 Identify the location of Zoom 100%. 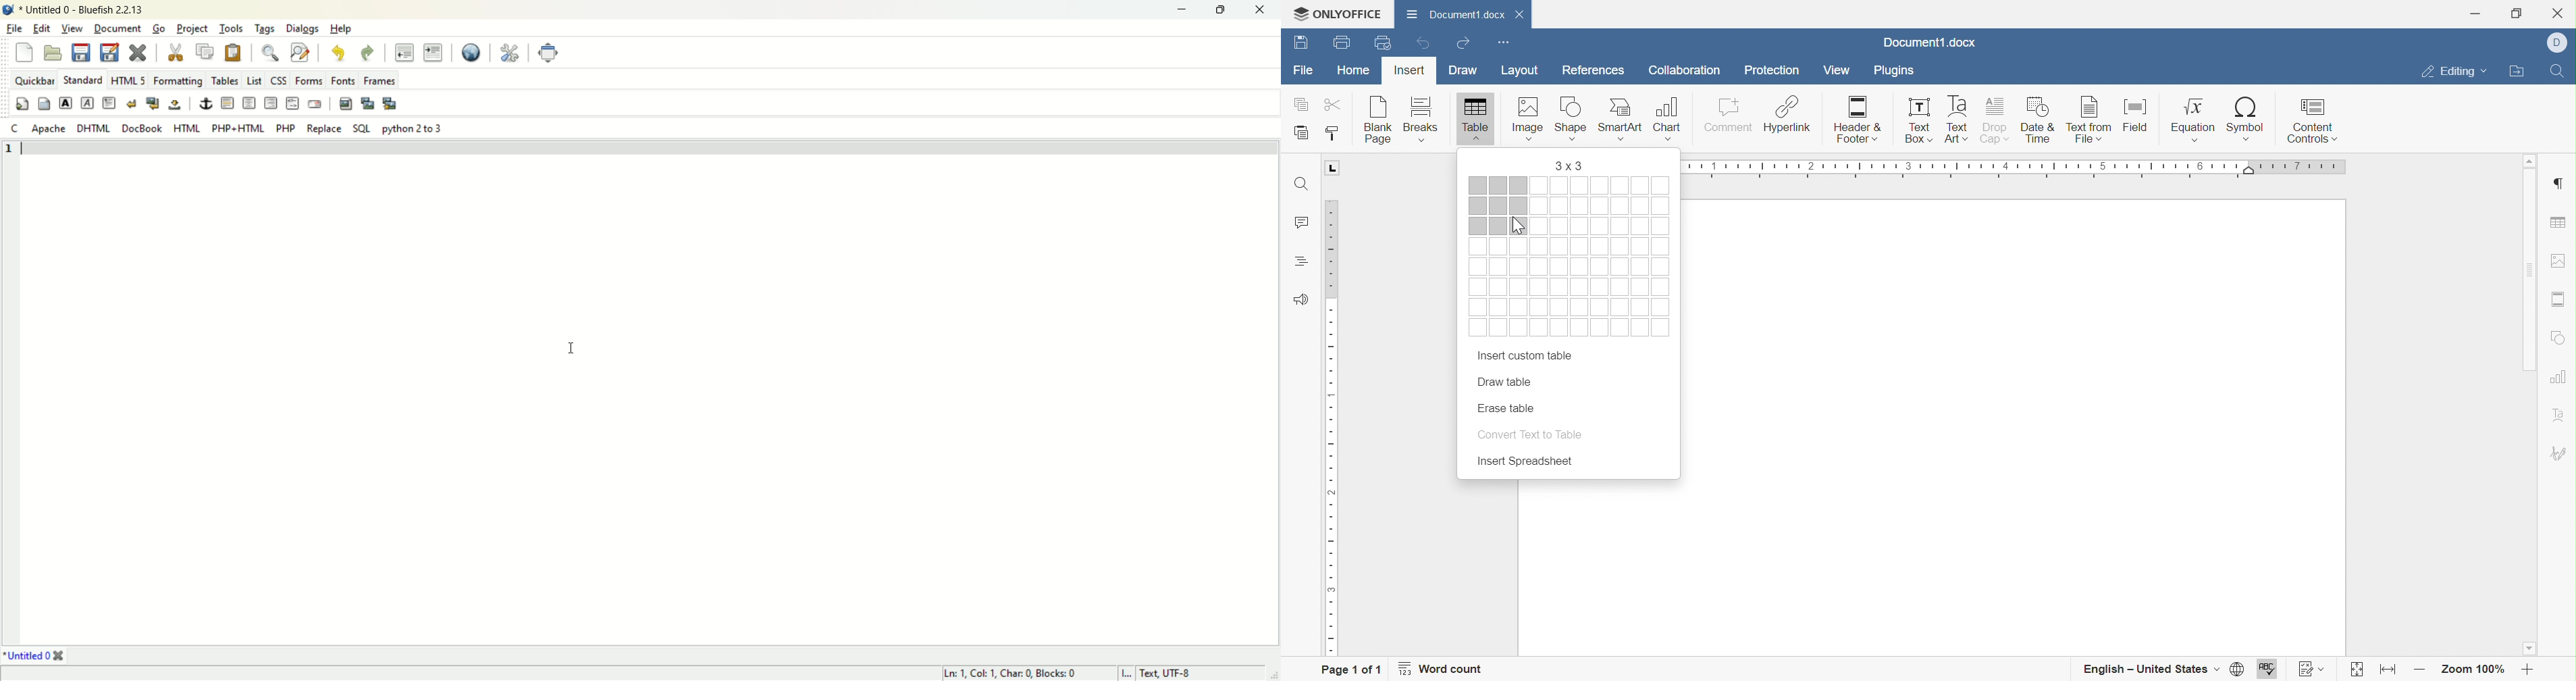
(2476, 670).